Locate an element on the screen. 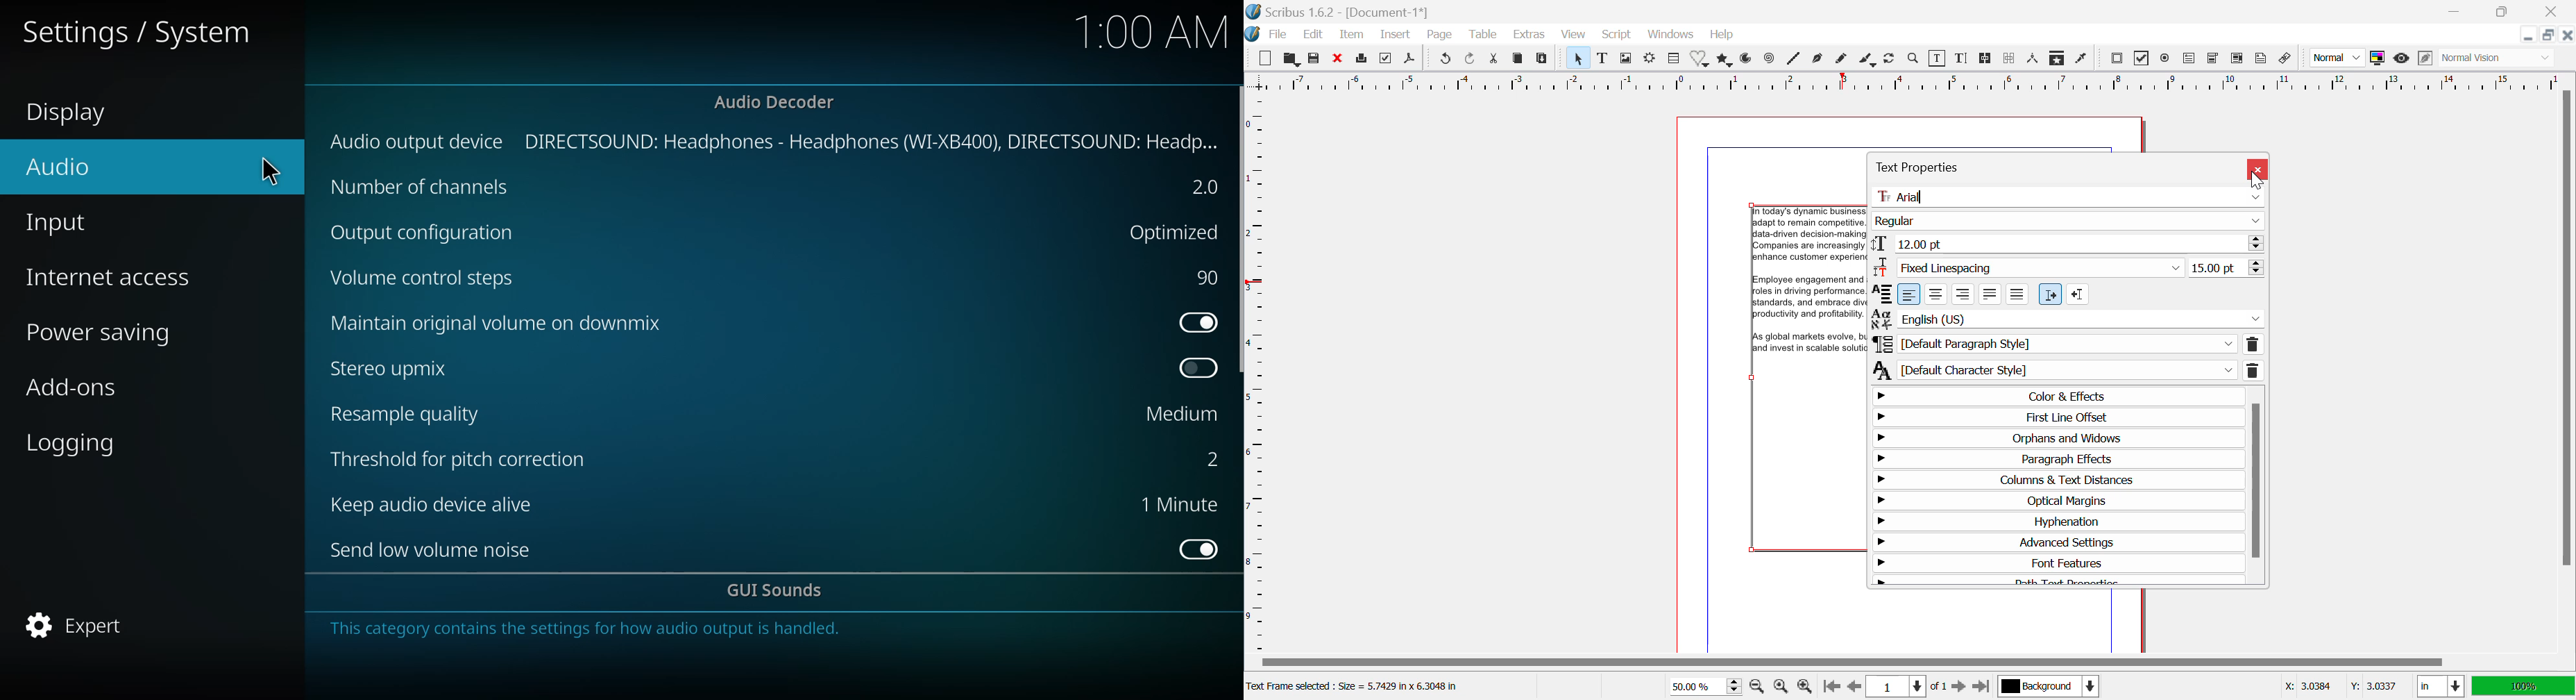  Font Size is located at coordinates (2069, 247).